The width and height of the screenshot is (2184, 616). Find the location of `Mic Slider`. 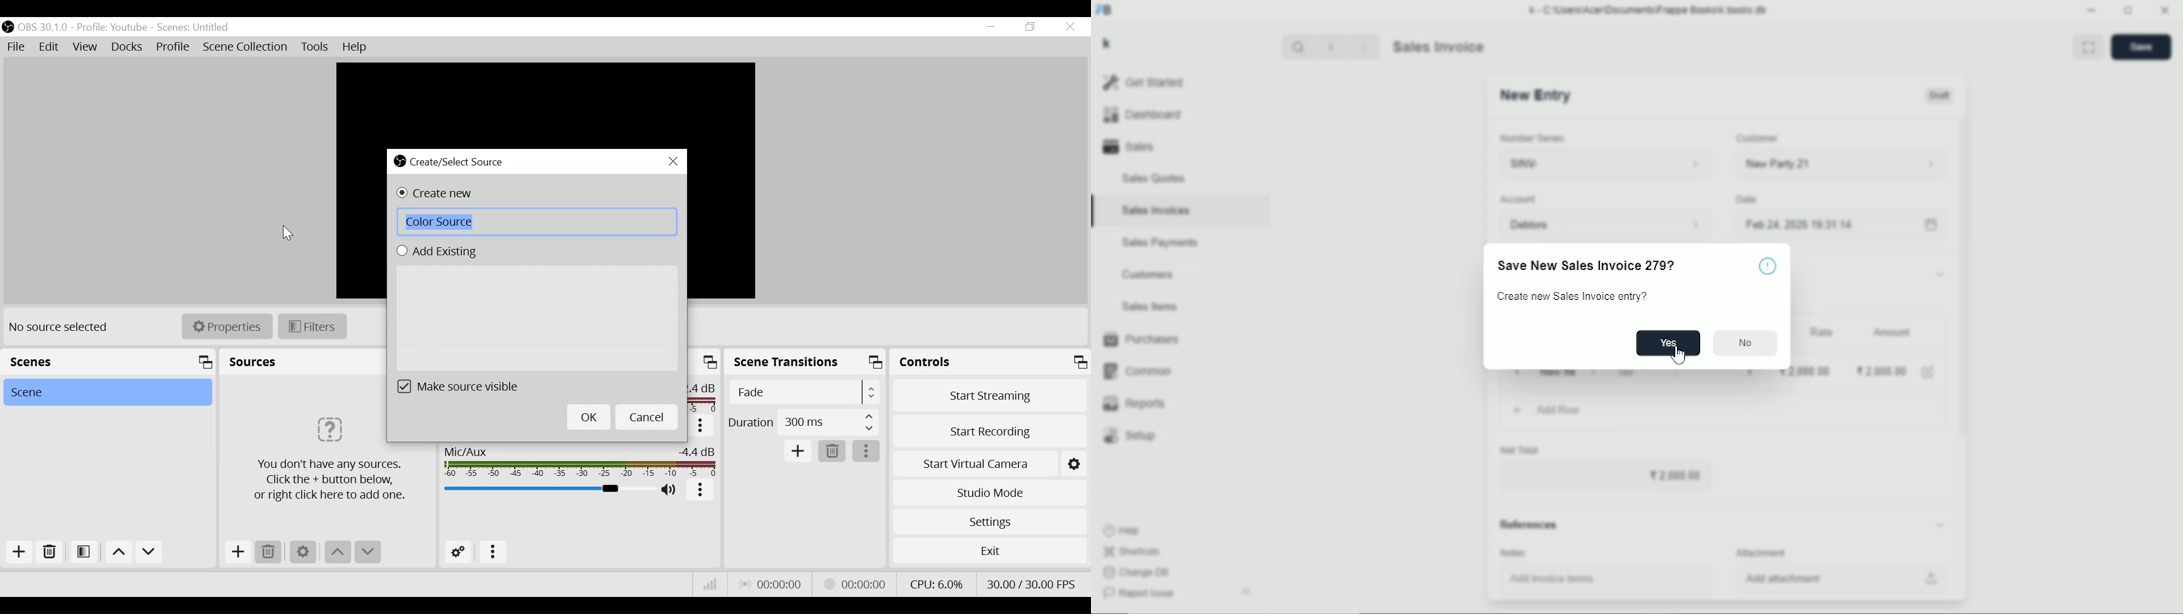

Mic Slider is located at coordinates (548, 489).